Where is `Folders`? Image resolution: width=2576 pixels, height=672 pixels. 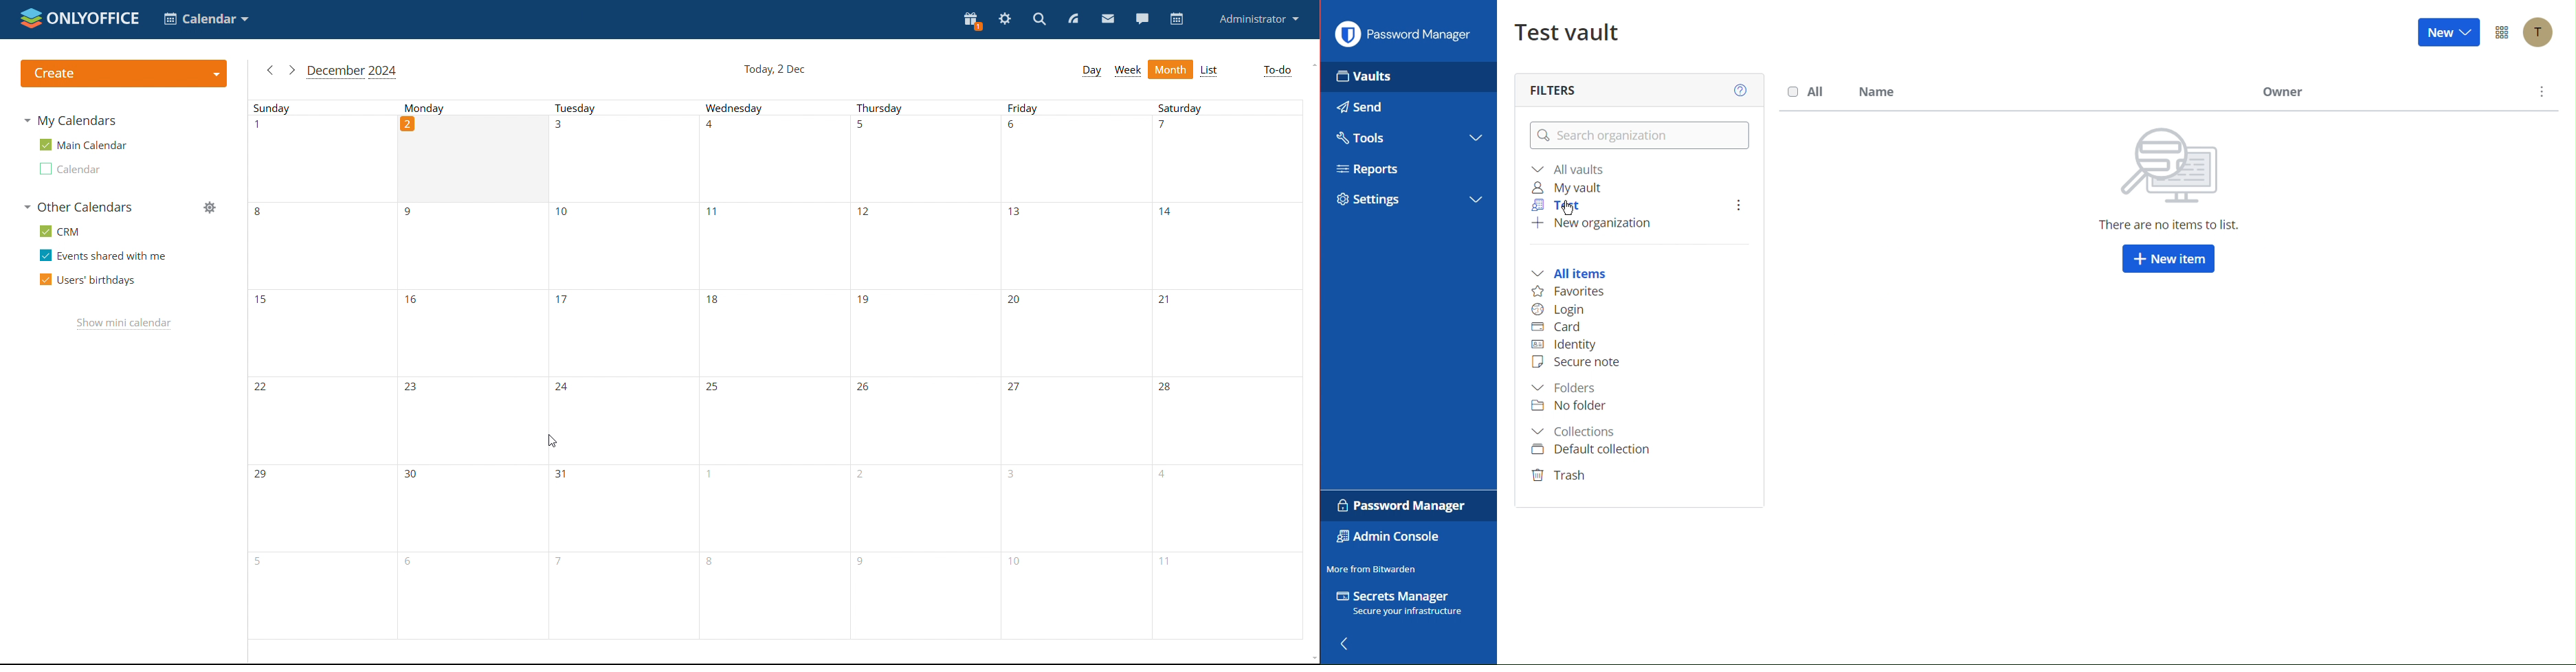
Folders is located at coordinates (1564, 388).